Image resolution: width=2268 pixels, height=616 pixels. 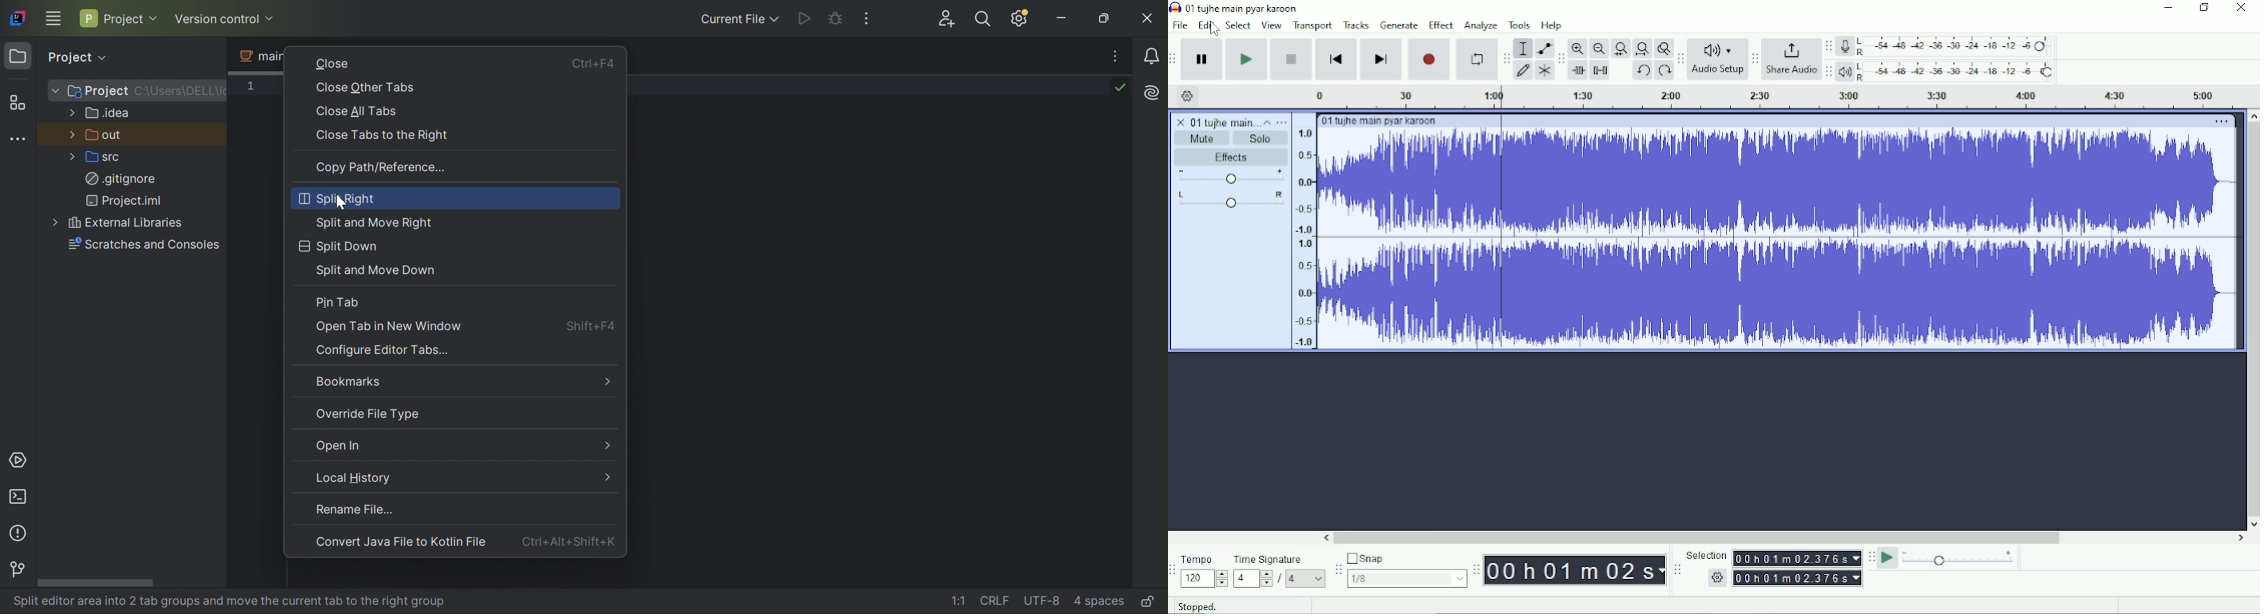 What do you see at coordinates (147, 248) in the screenshot?
I see `Searches and consoles` at bounding box center [147, 248].